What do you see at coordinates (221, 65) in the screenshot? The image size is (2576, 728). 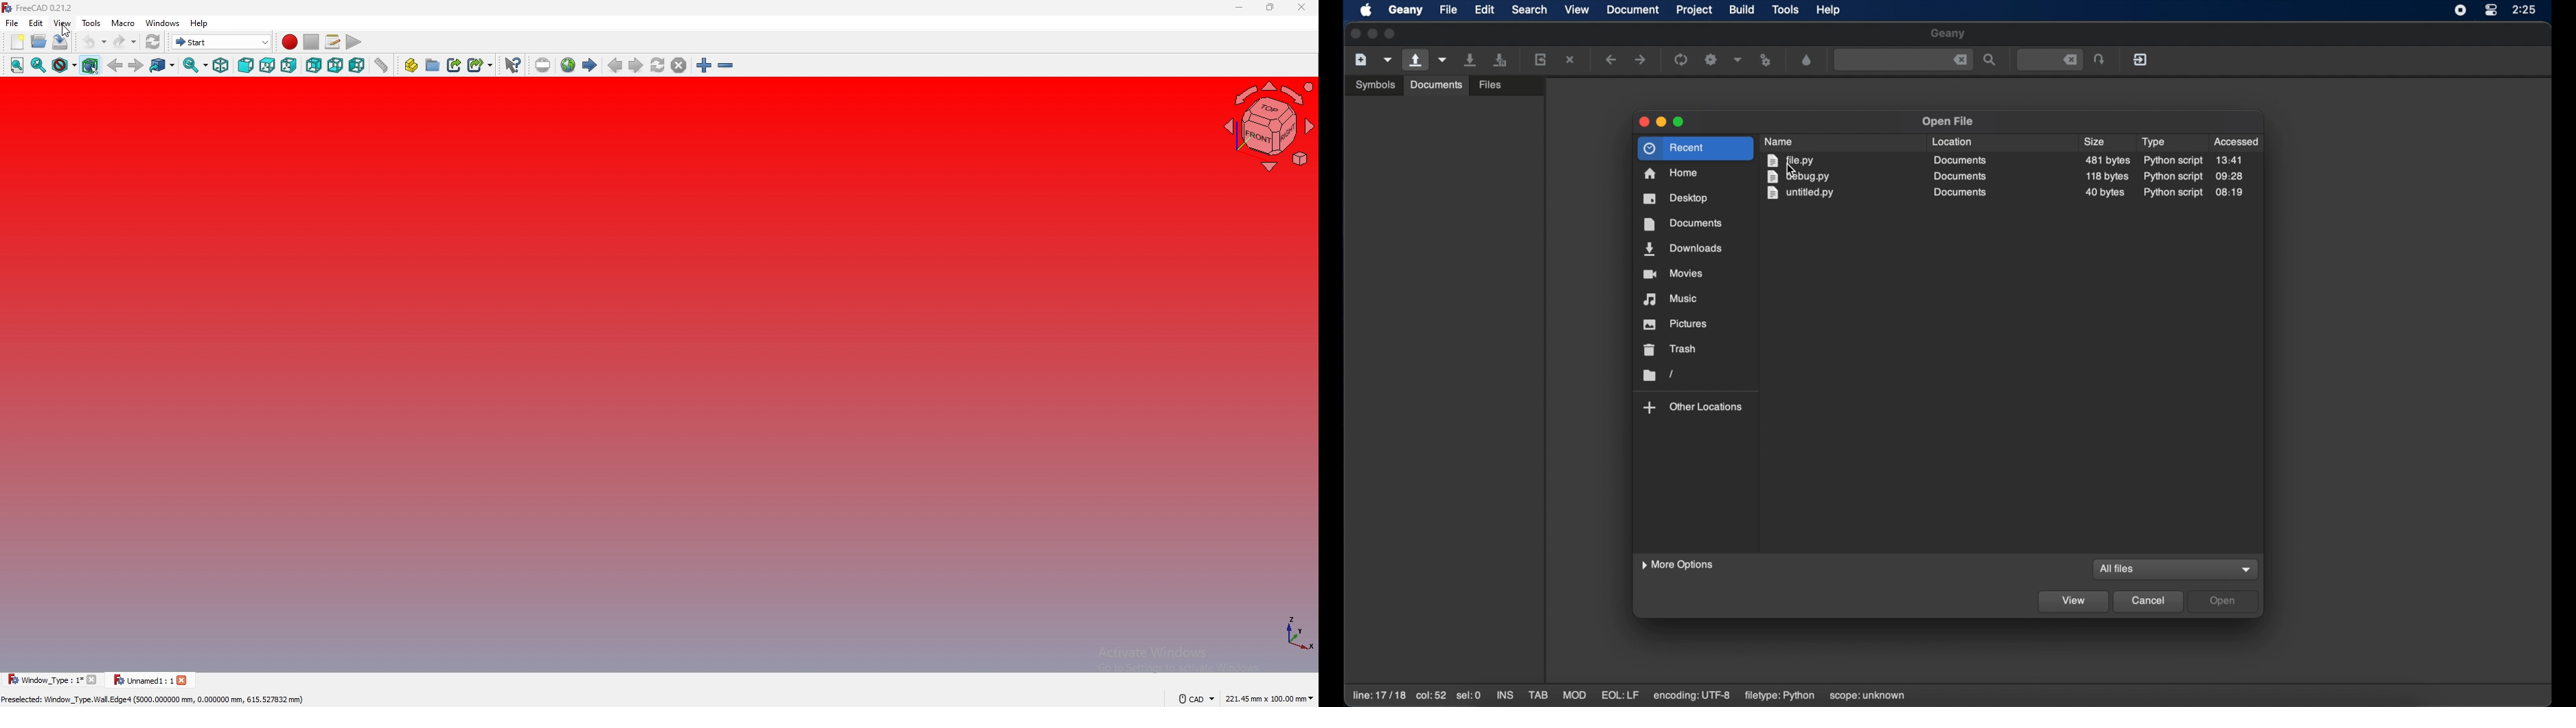 I see `isometric` at bounding box center [221, 65].